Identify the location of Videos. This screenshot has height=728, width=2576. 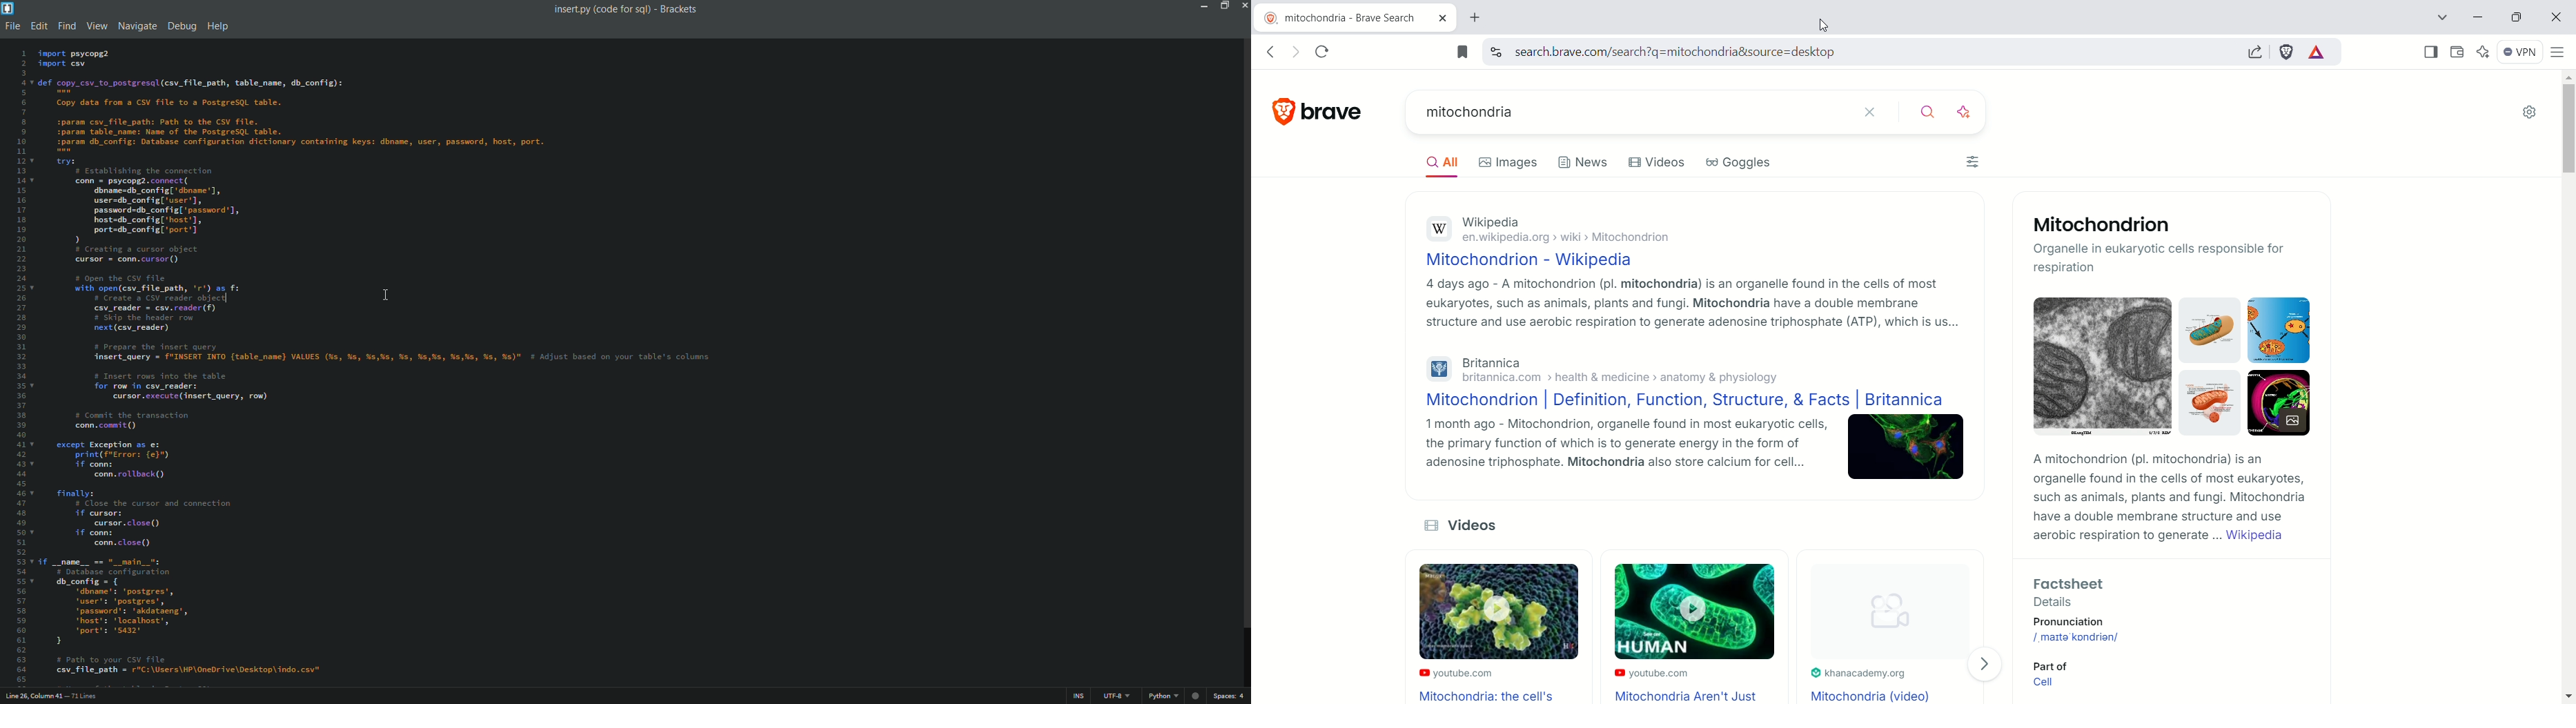
(1658, 163).